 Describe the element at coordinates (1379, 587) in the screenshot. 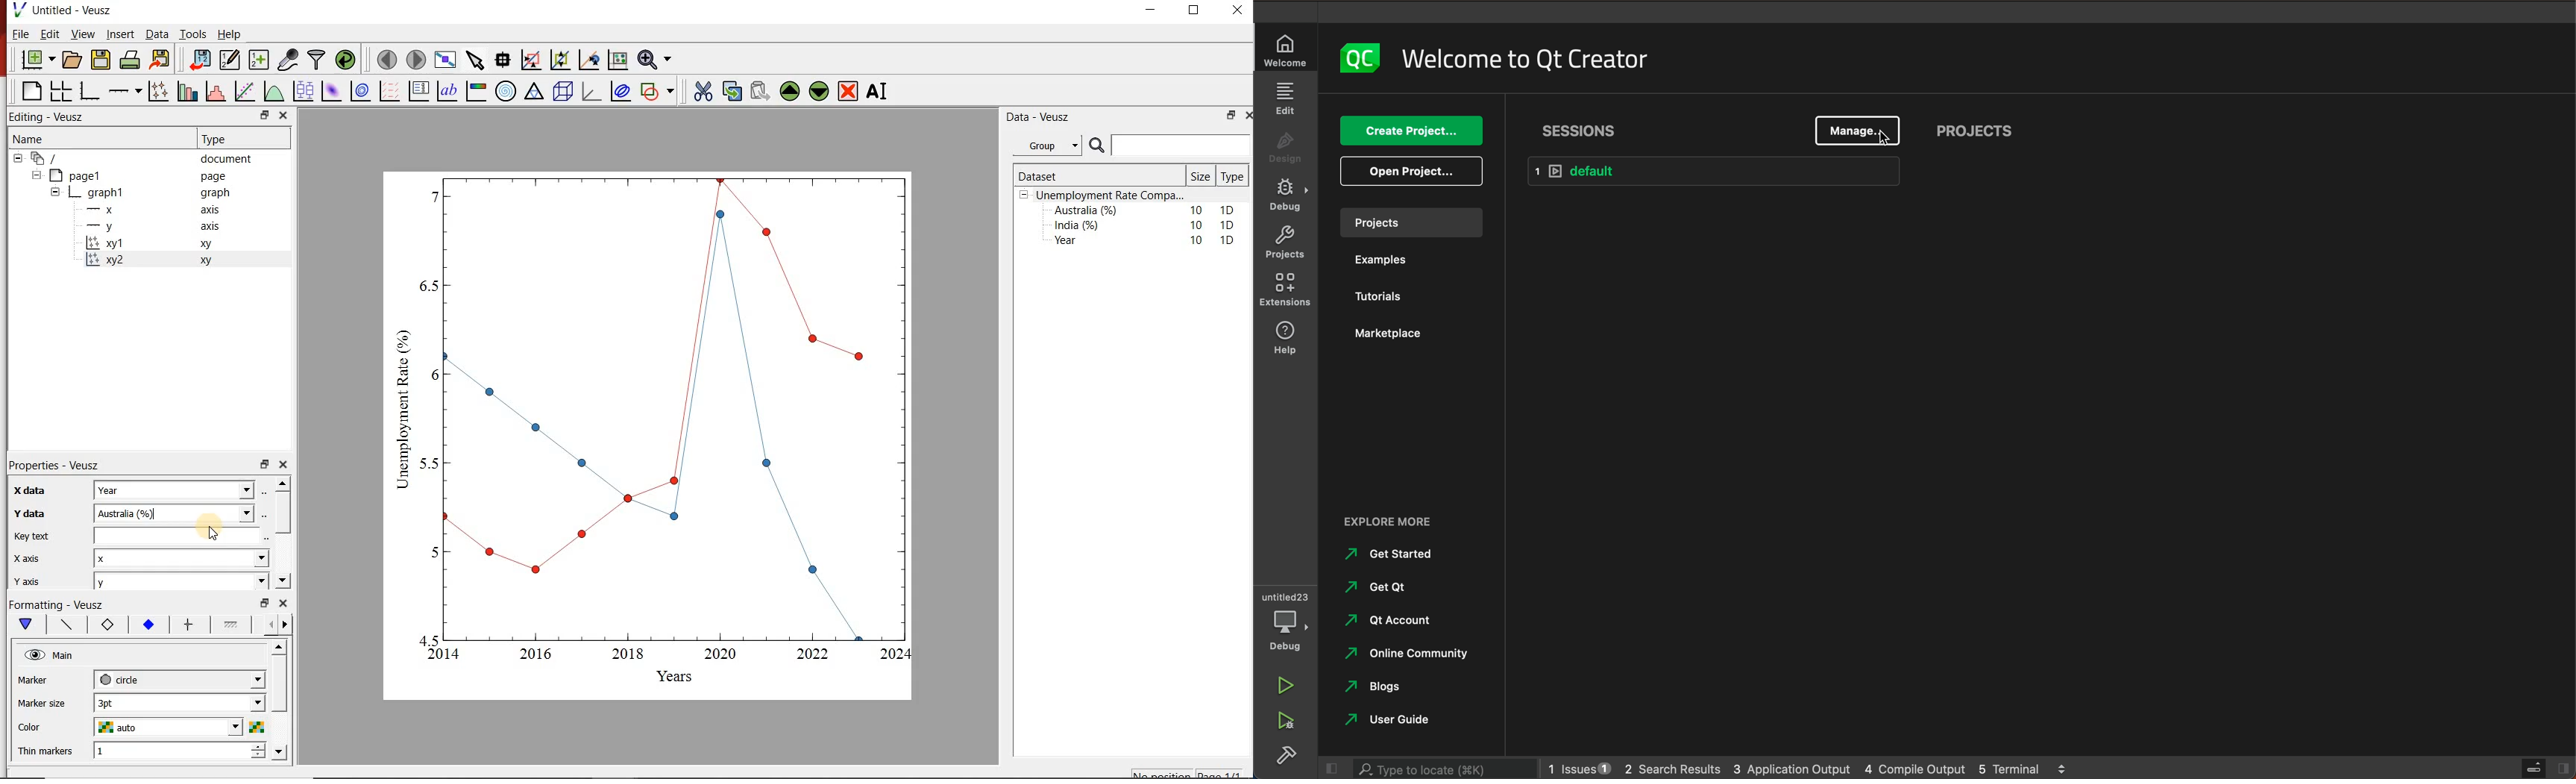

I see `get qt` at that location.